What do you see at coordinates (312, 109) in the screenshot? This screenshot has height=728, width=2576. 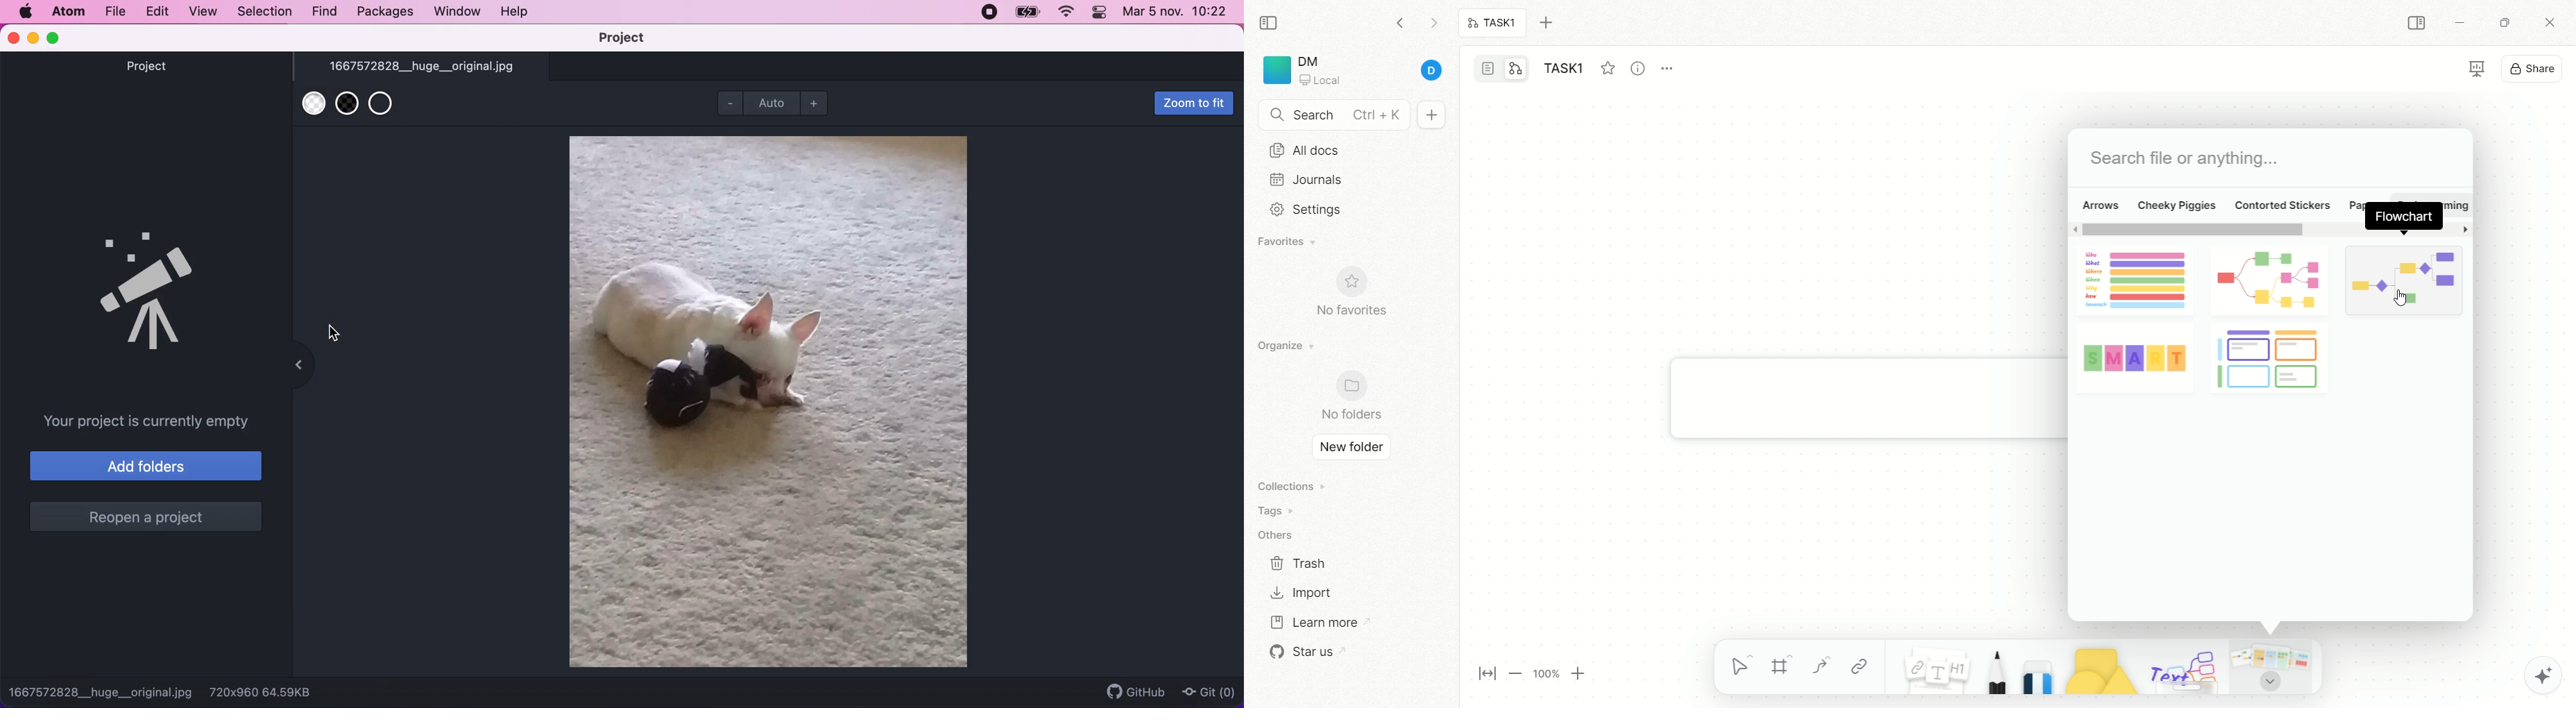 I see `use white transparent background` at bounding box center [312, 109].